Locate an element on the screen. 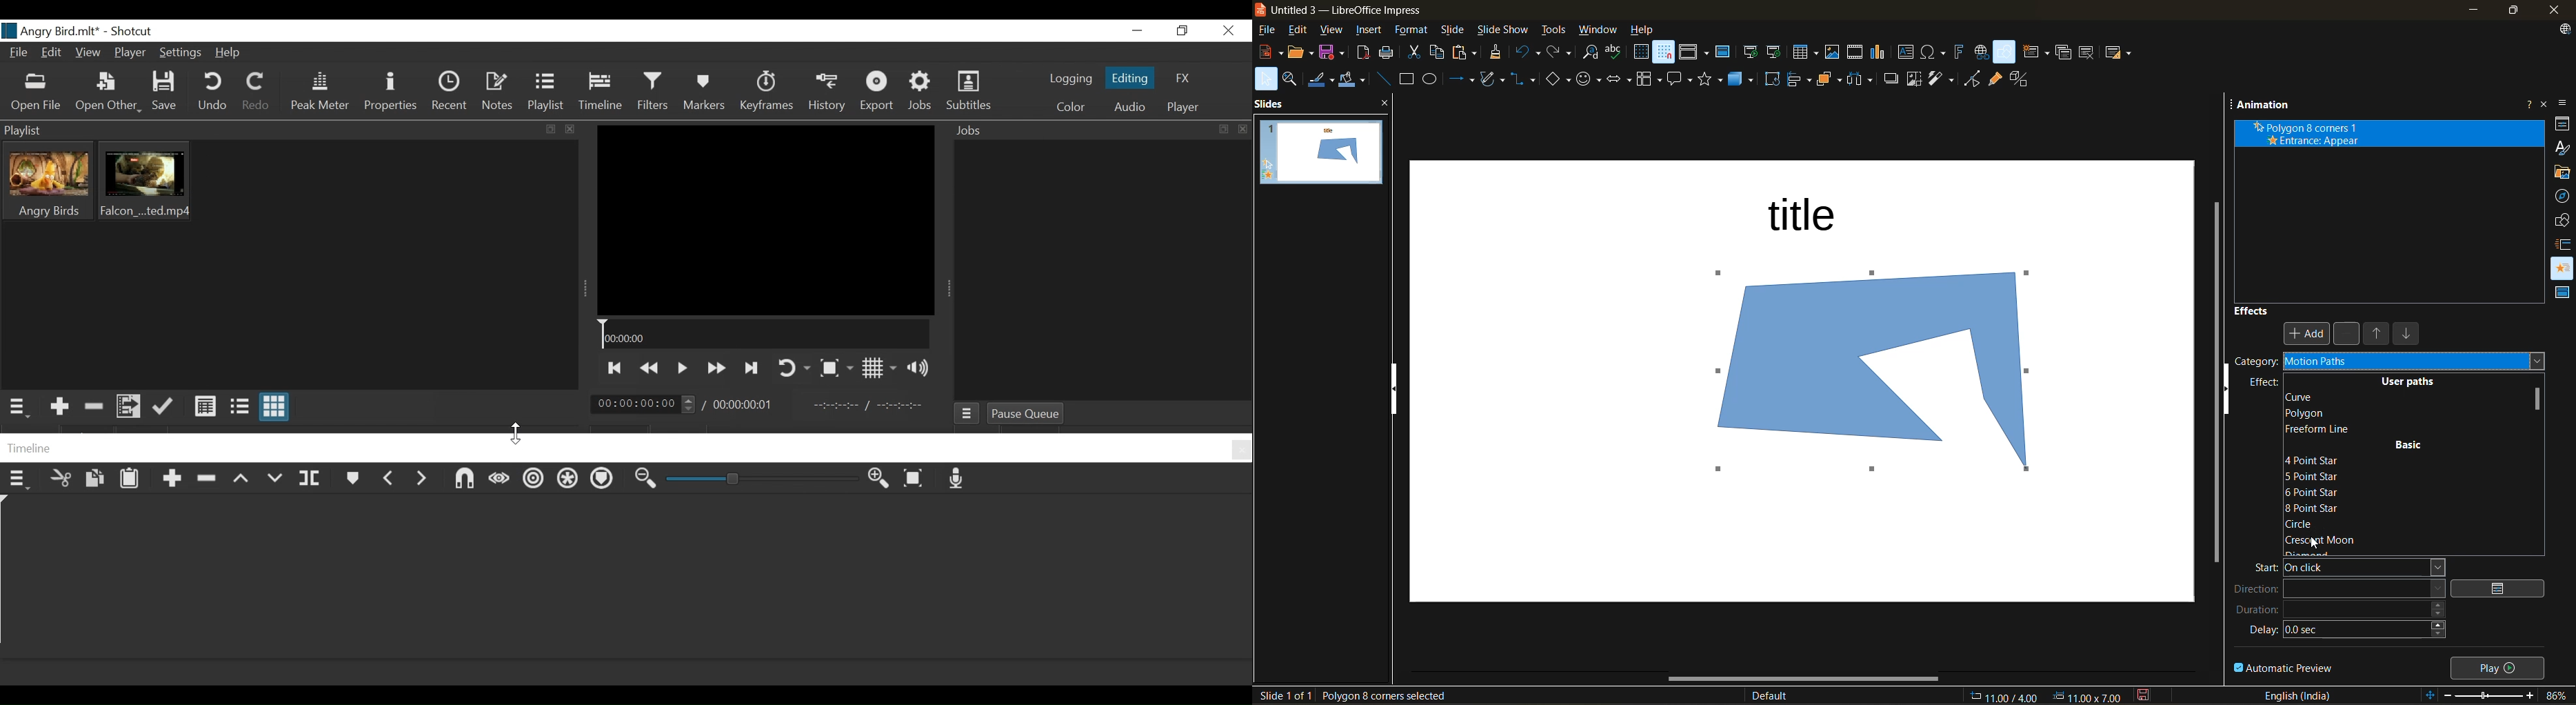 Image resolution: width=2576 pixels, height=728 pixels. Open Other is located at coordinates (109, 94).